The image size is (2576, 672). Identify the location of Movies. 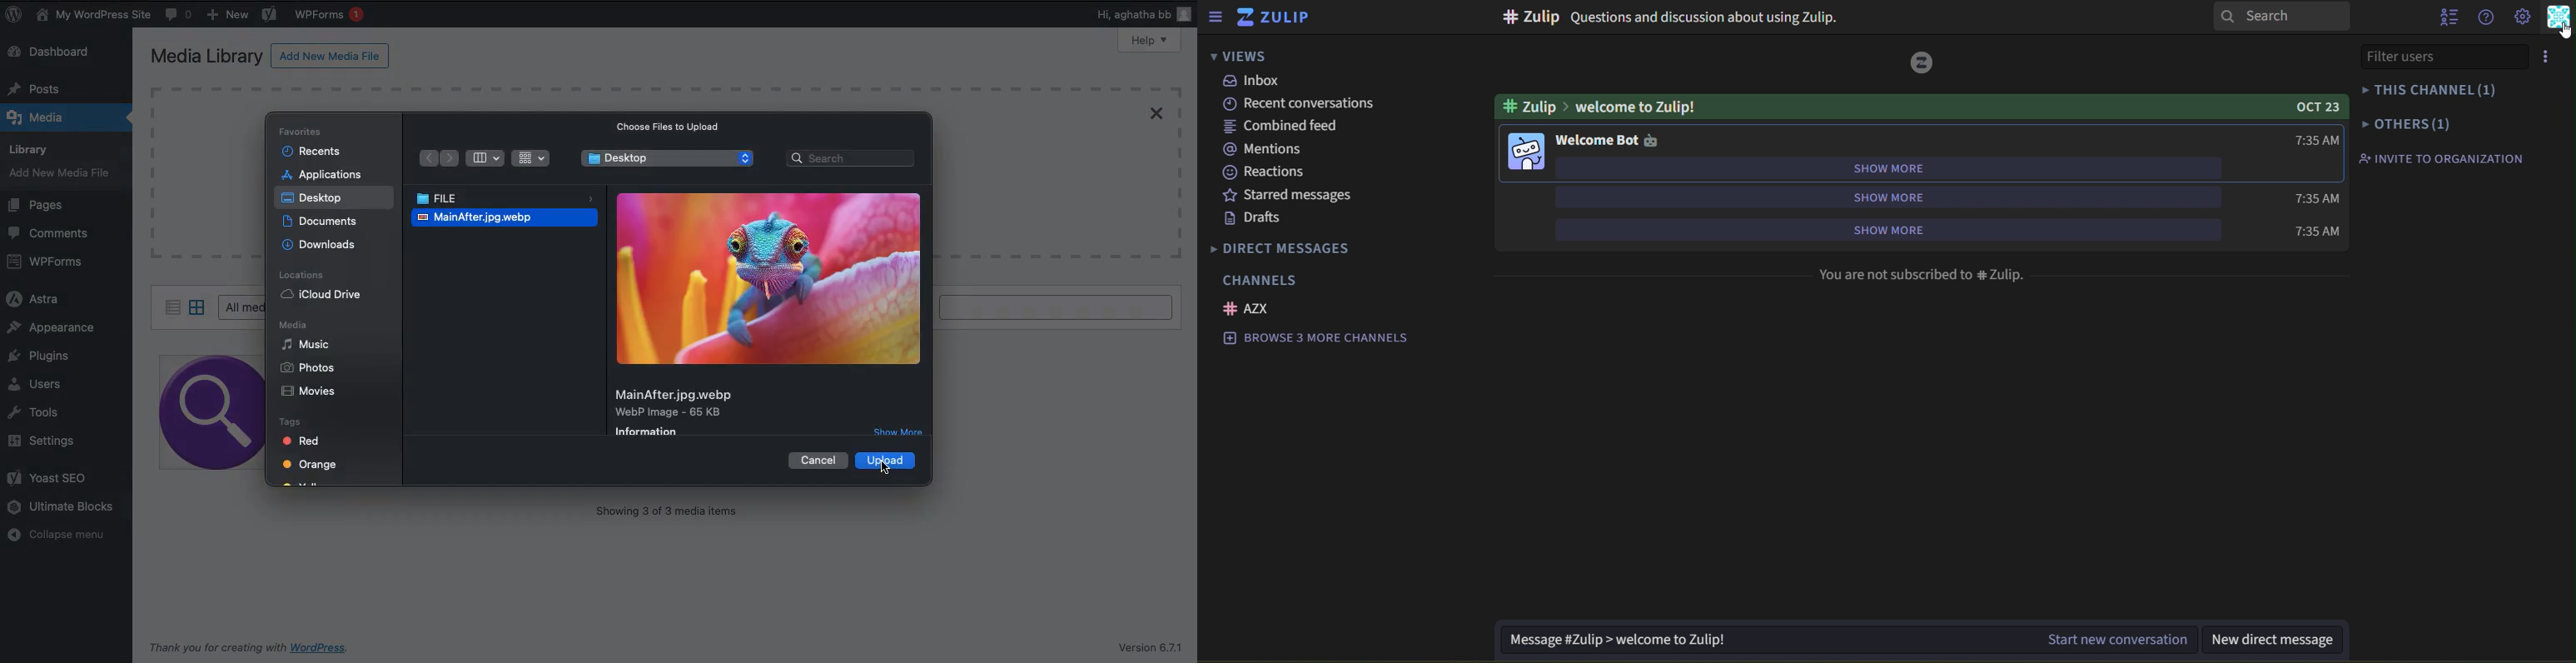
(311, 390).